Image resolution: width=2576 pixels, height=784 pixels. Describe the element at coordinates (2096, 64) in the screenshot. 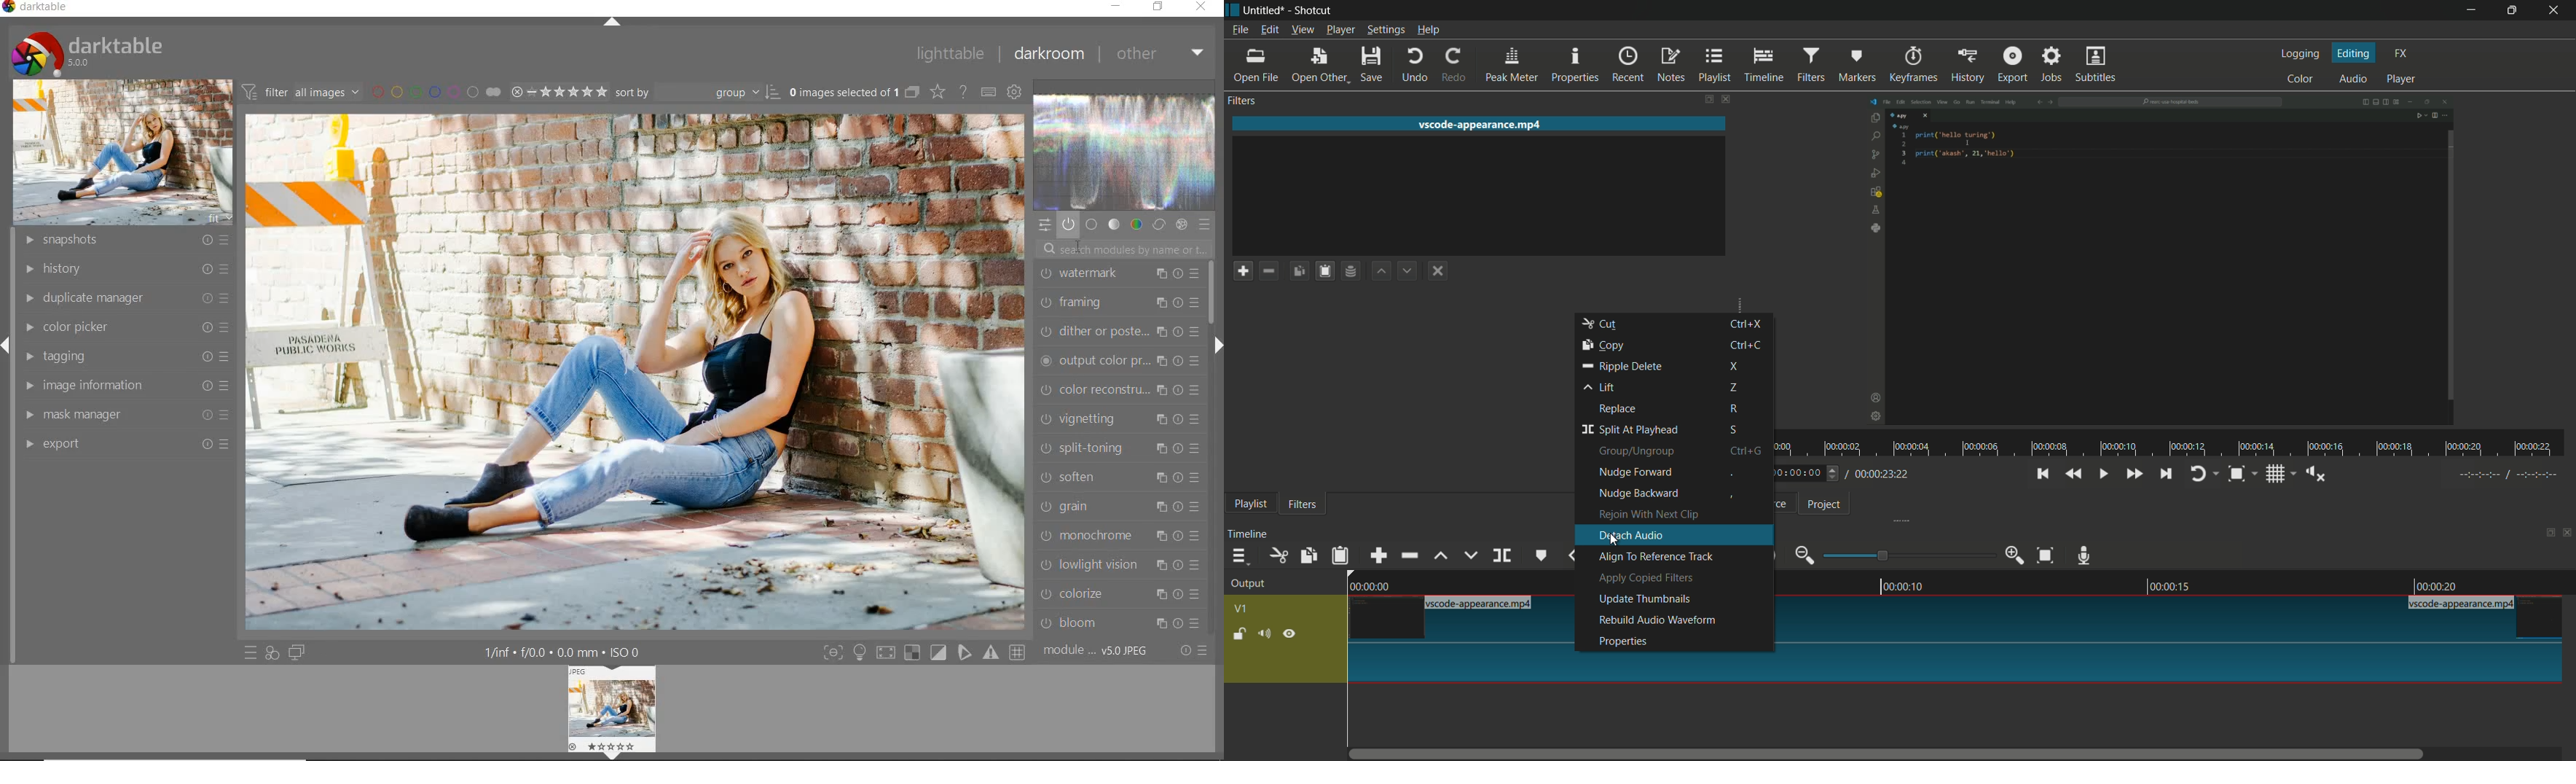

I see `subtitles` at that location.